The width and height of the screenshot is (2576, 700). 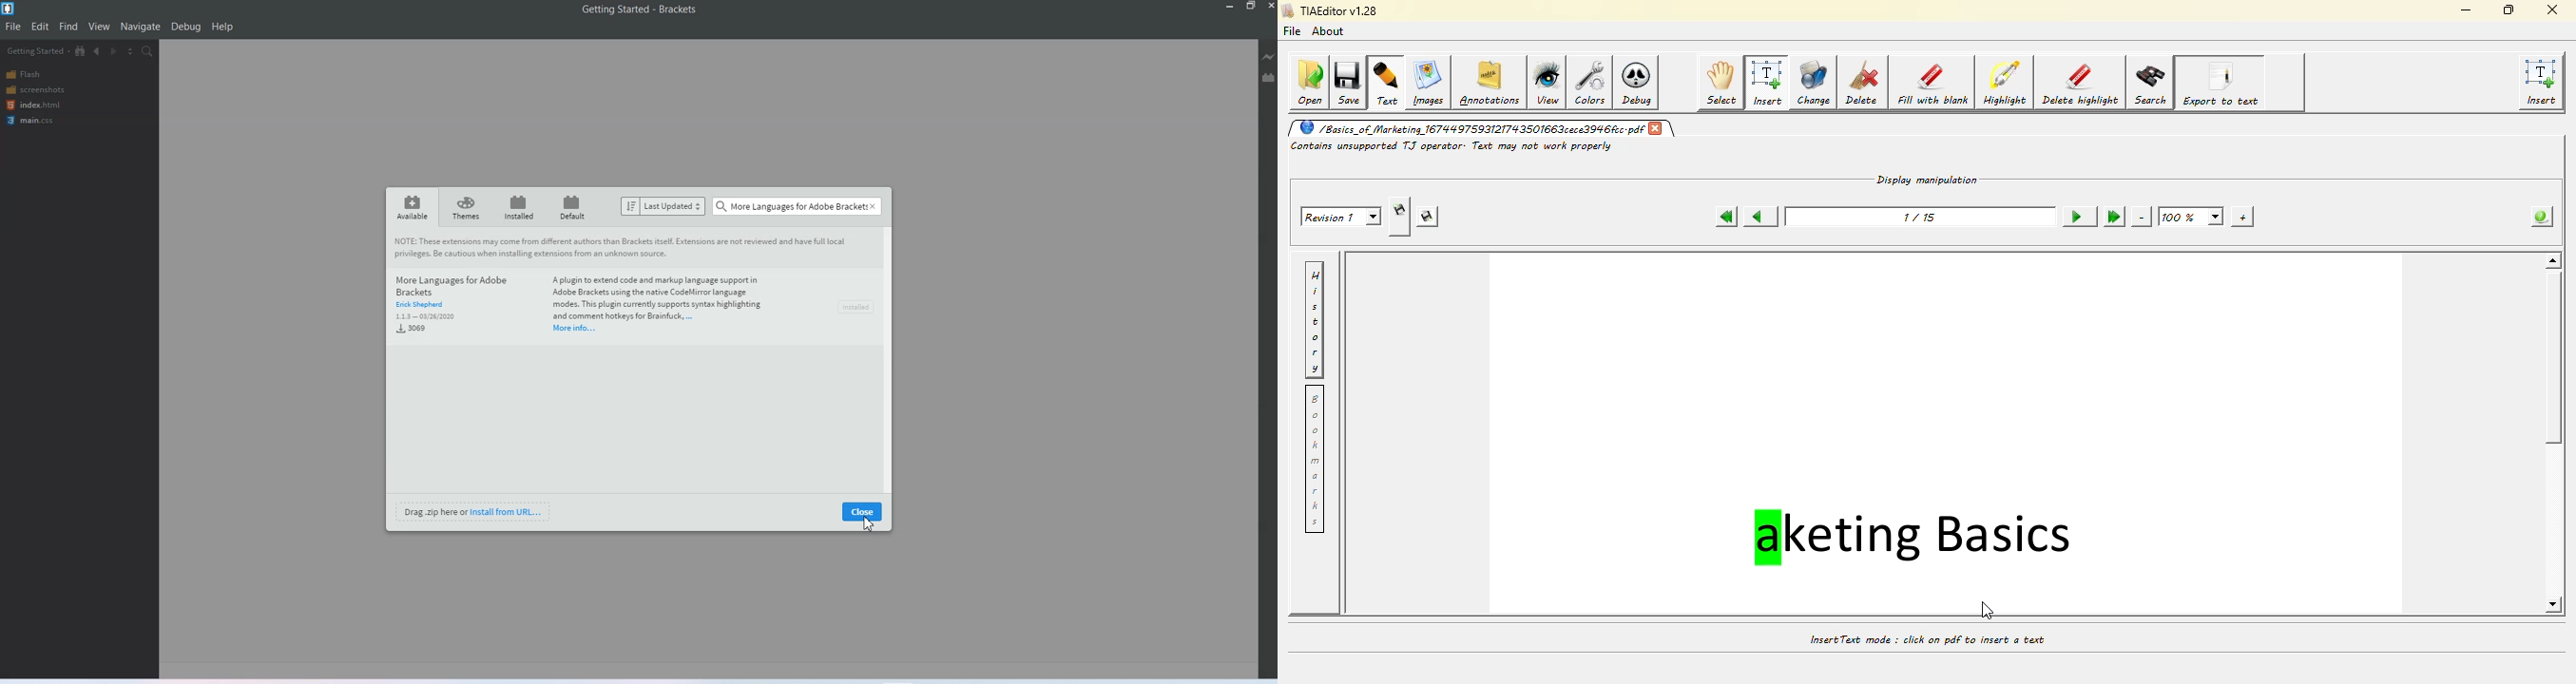 What do you see at coordinates (798, 207) in the screenshot?
I see `Search bar` at bounding box center [798, 207].